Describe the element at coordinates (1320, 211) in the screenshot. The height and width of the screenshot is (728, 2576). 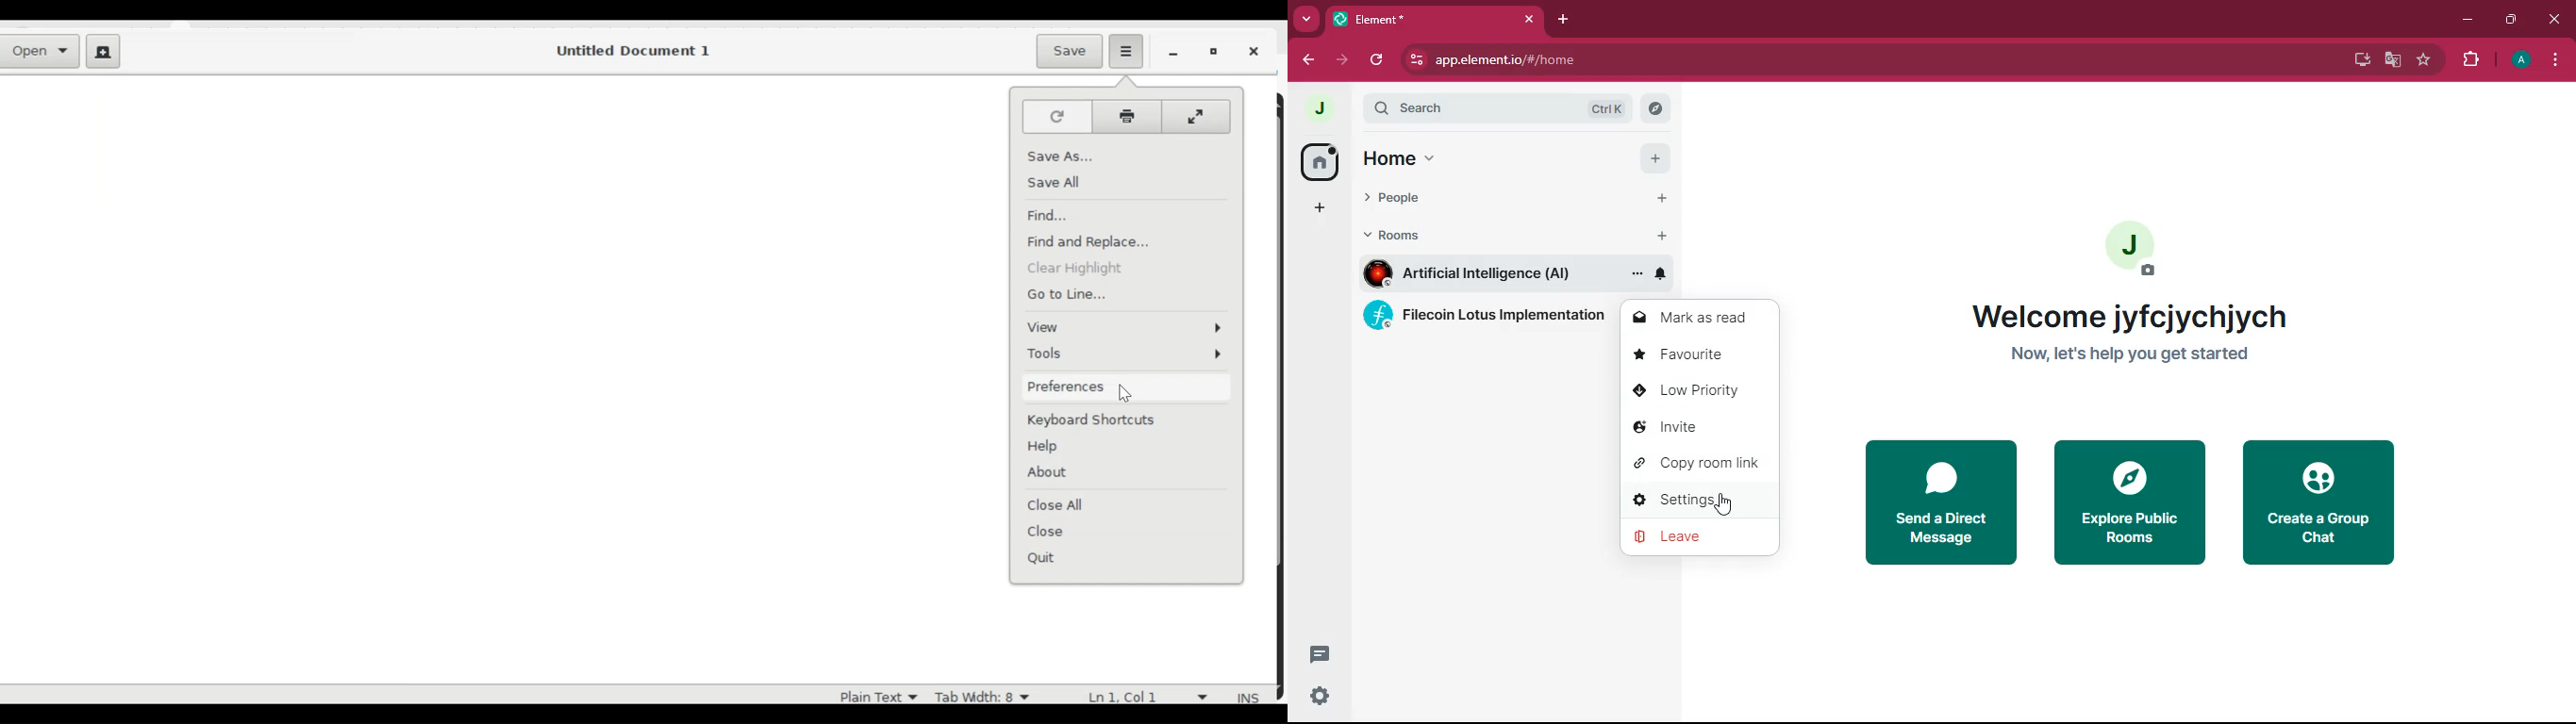
I see `add` at that location.